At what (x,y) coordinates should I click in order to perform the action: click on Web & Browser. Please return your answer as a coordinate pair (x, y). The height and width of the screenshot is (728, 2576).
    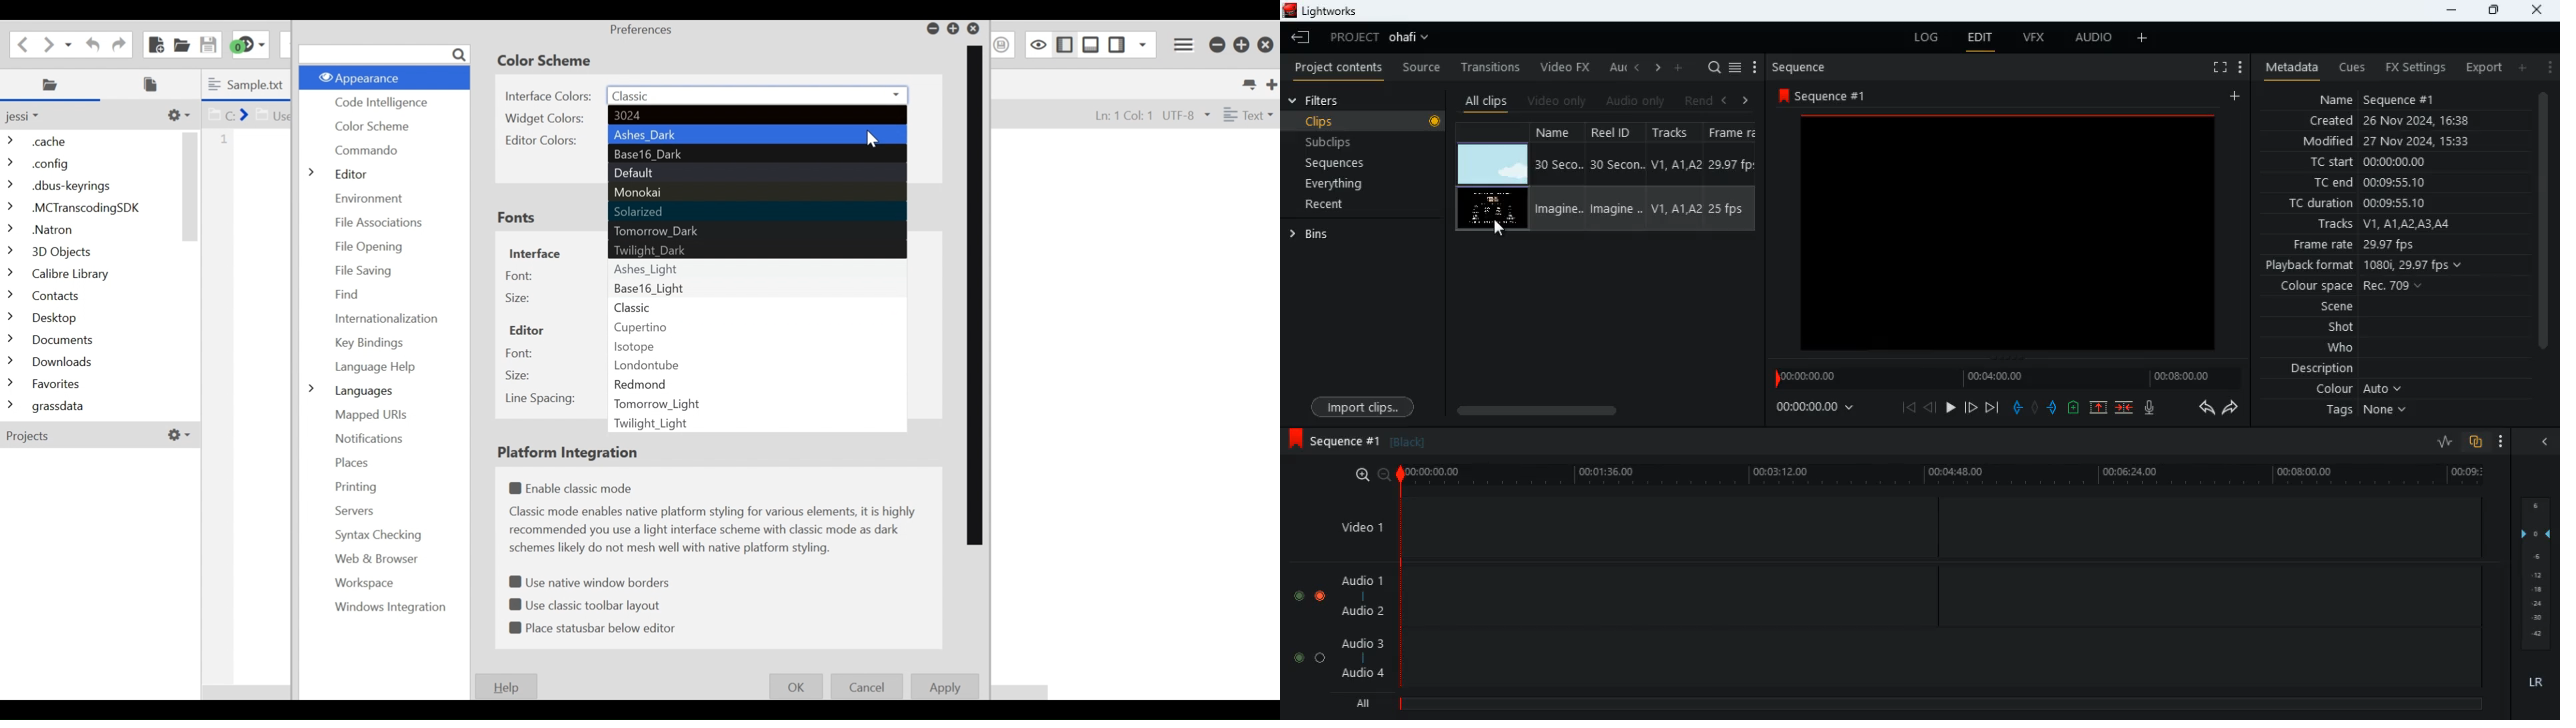
    Looking at the image, I should click on (374, 559).